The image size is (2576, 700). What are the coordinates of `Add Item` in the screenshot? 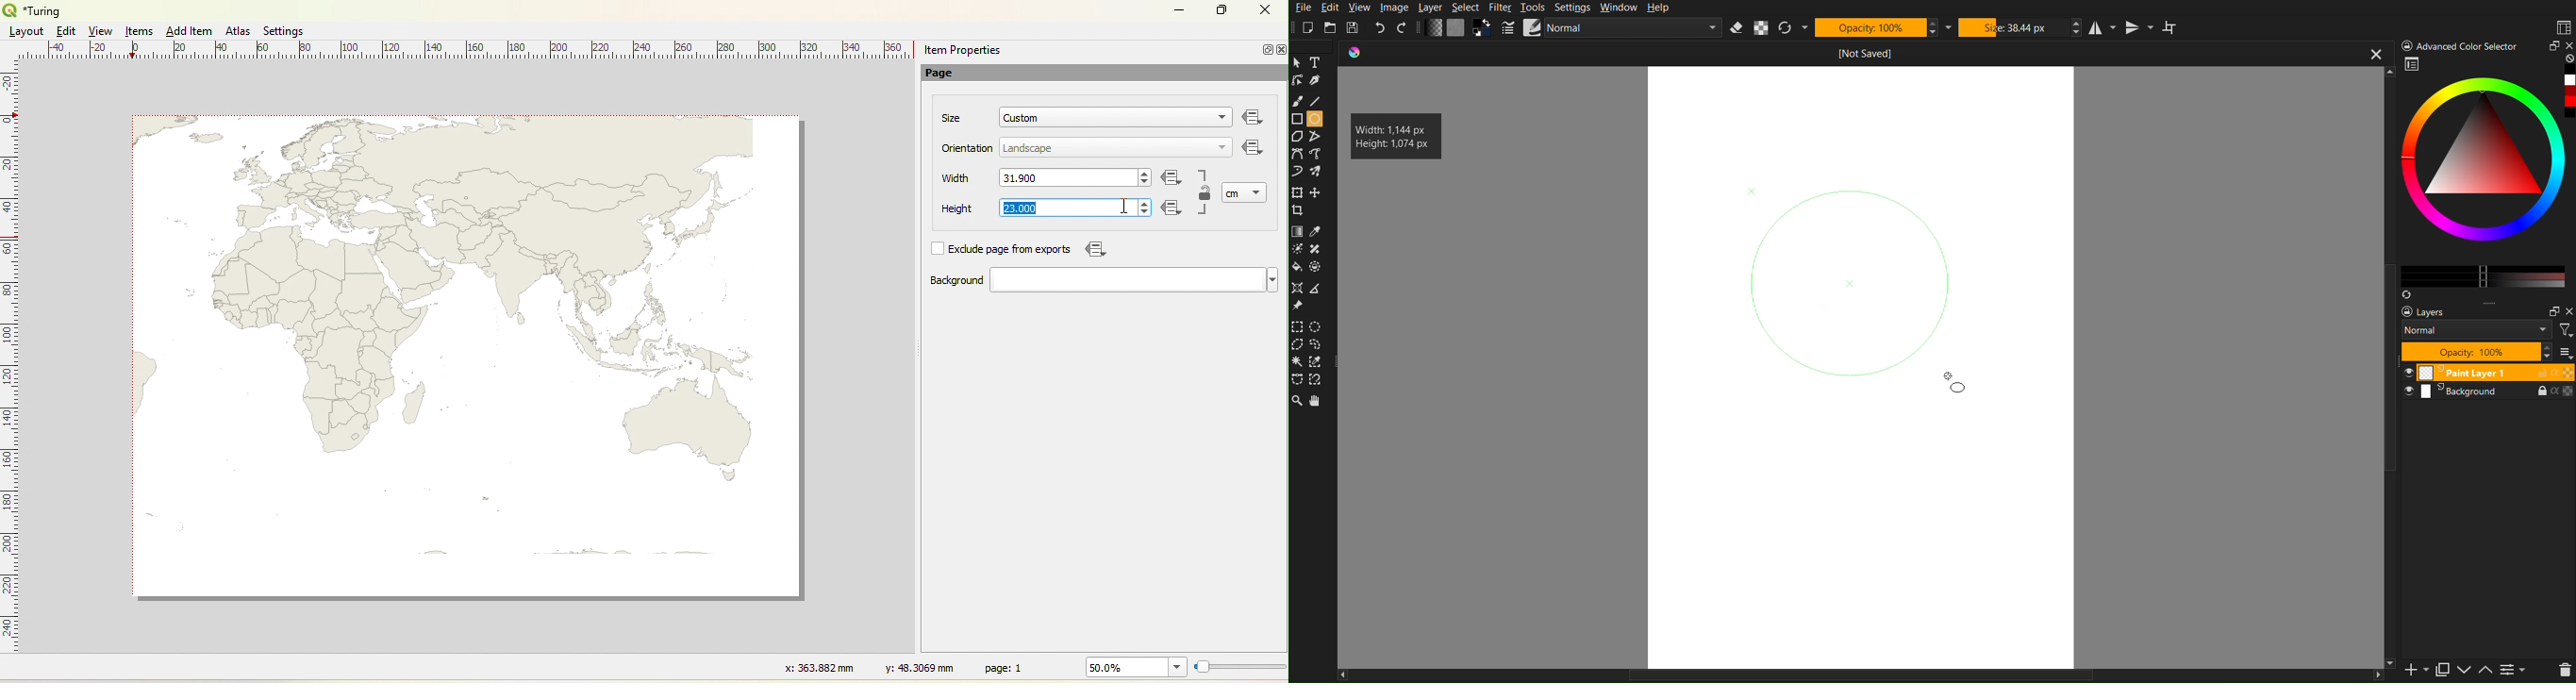 It's located at (189, 31).